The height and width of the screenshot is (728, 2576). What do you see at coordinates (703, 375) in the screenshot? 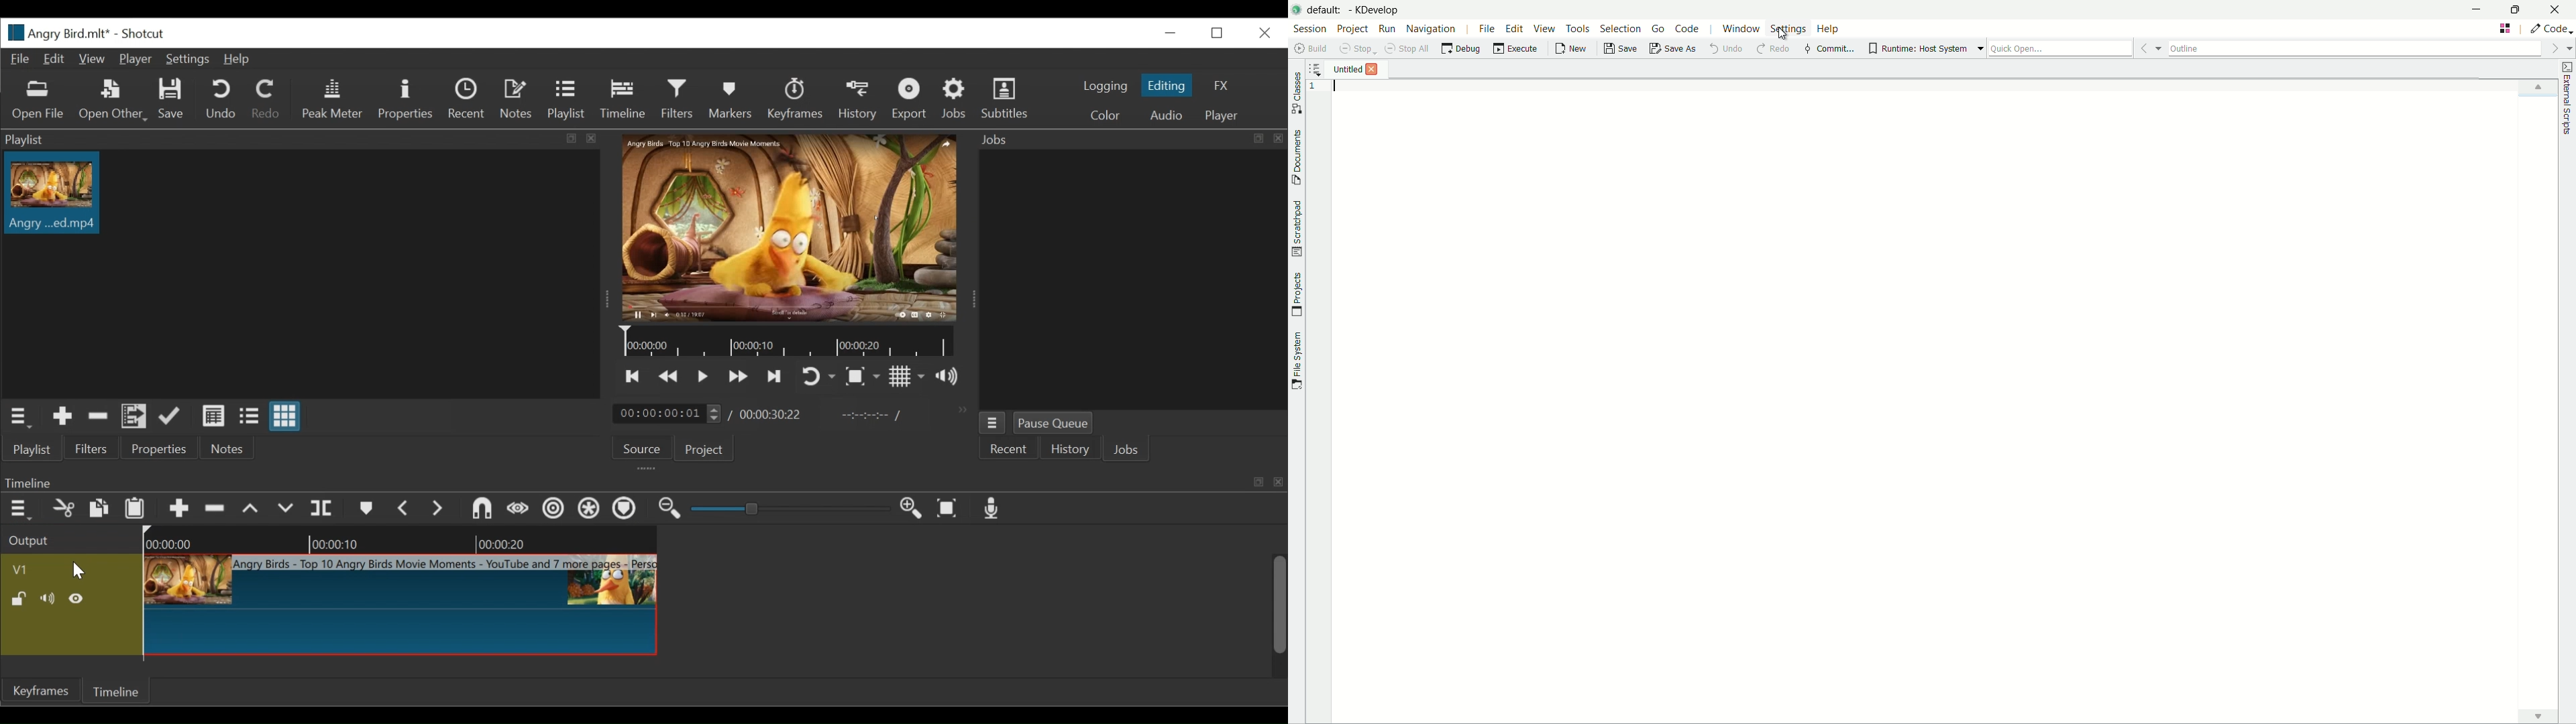
I see `Toggle play or pause` at bounding box center [703, 375].